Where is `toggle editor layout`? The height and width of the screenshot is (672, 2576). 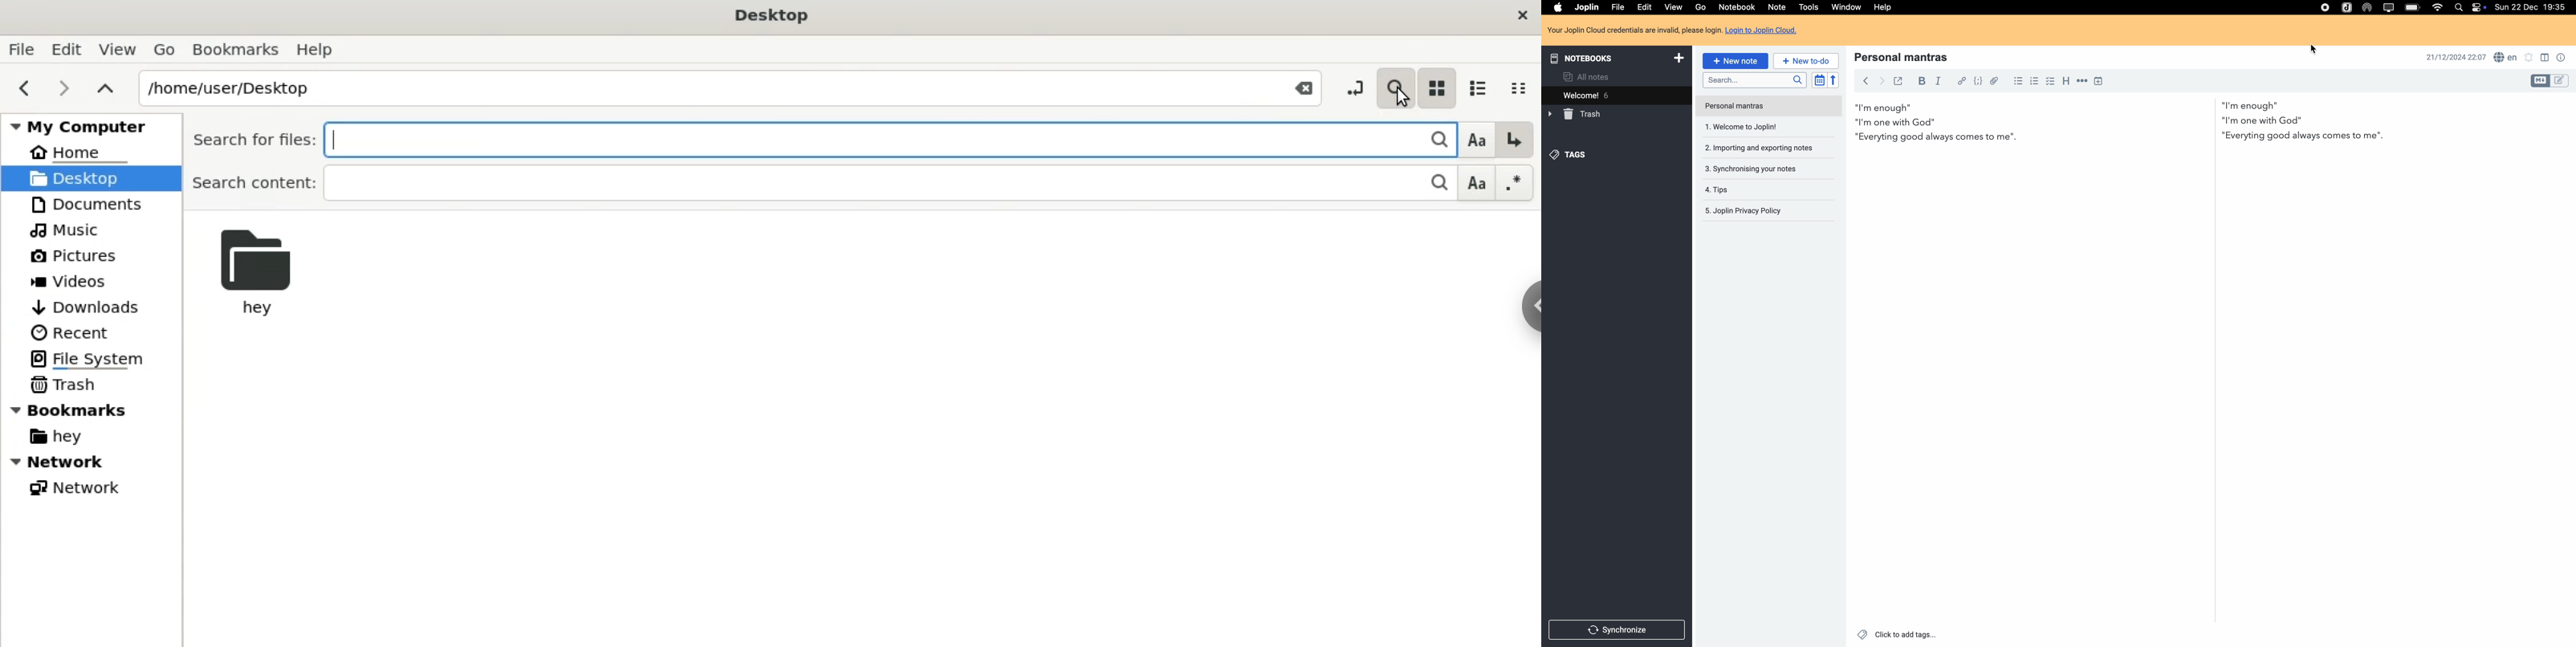 toggle editor layout is located at coordinates (2546, 58).